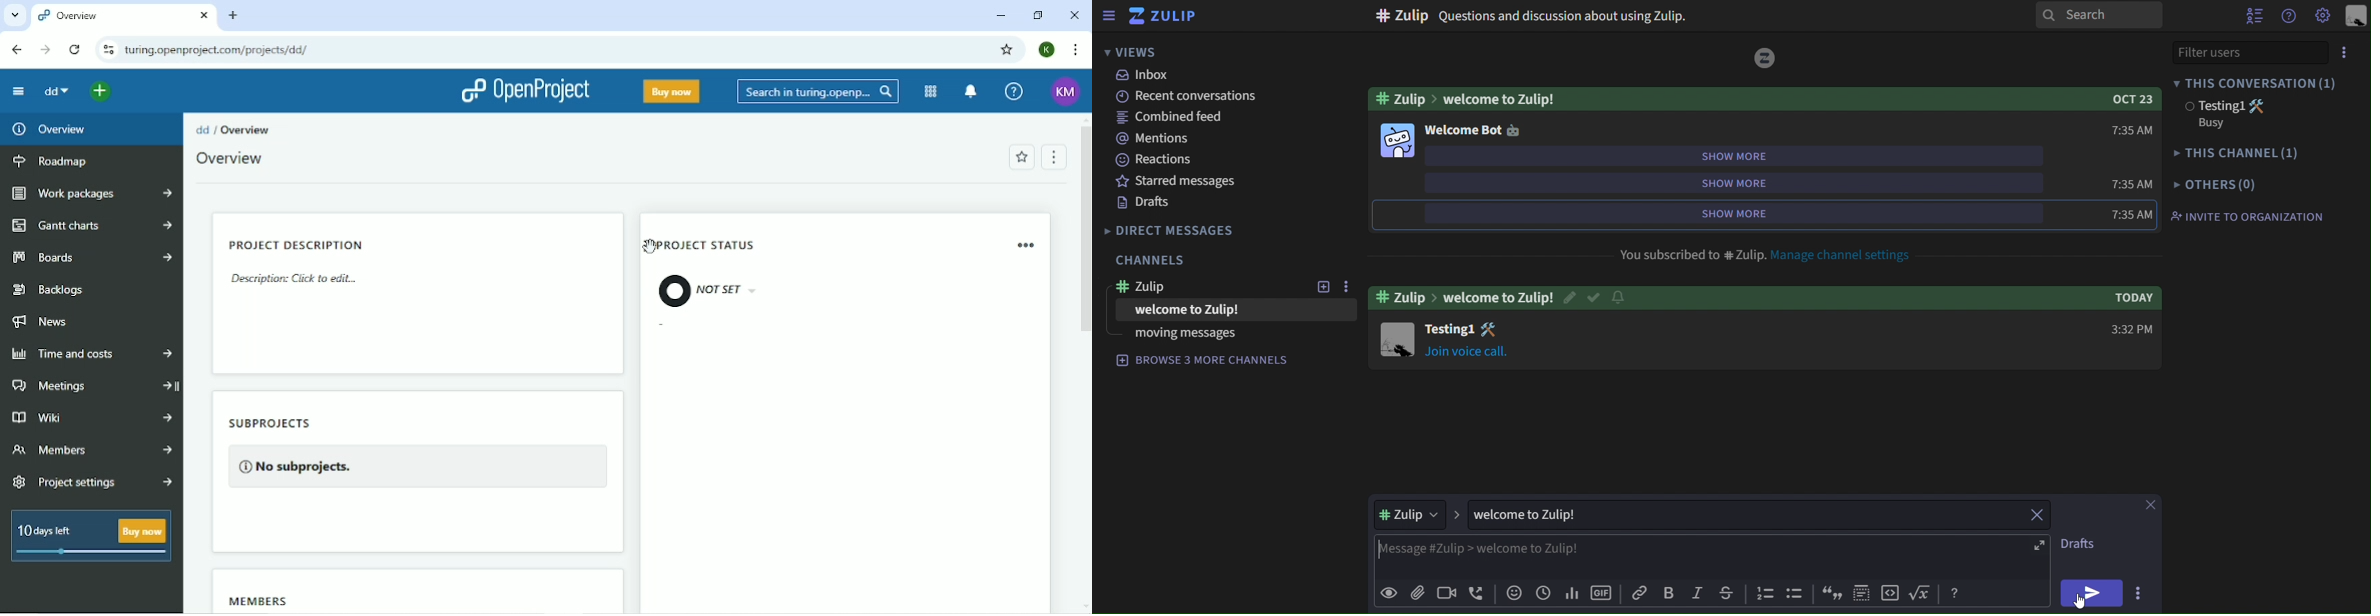  Describe the element at coordinates (1542, 592) in the screenshot. I see `add global time` at that location.